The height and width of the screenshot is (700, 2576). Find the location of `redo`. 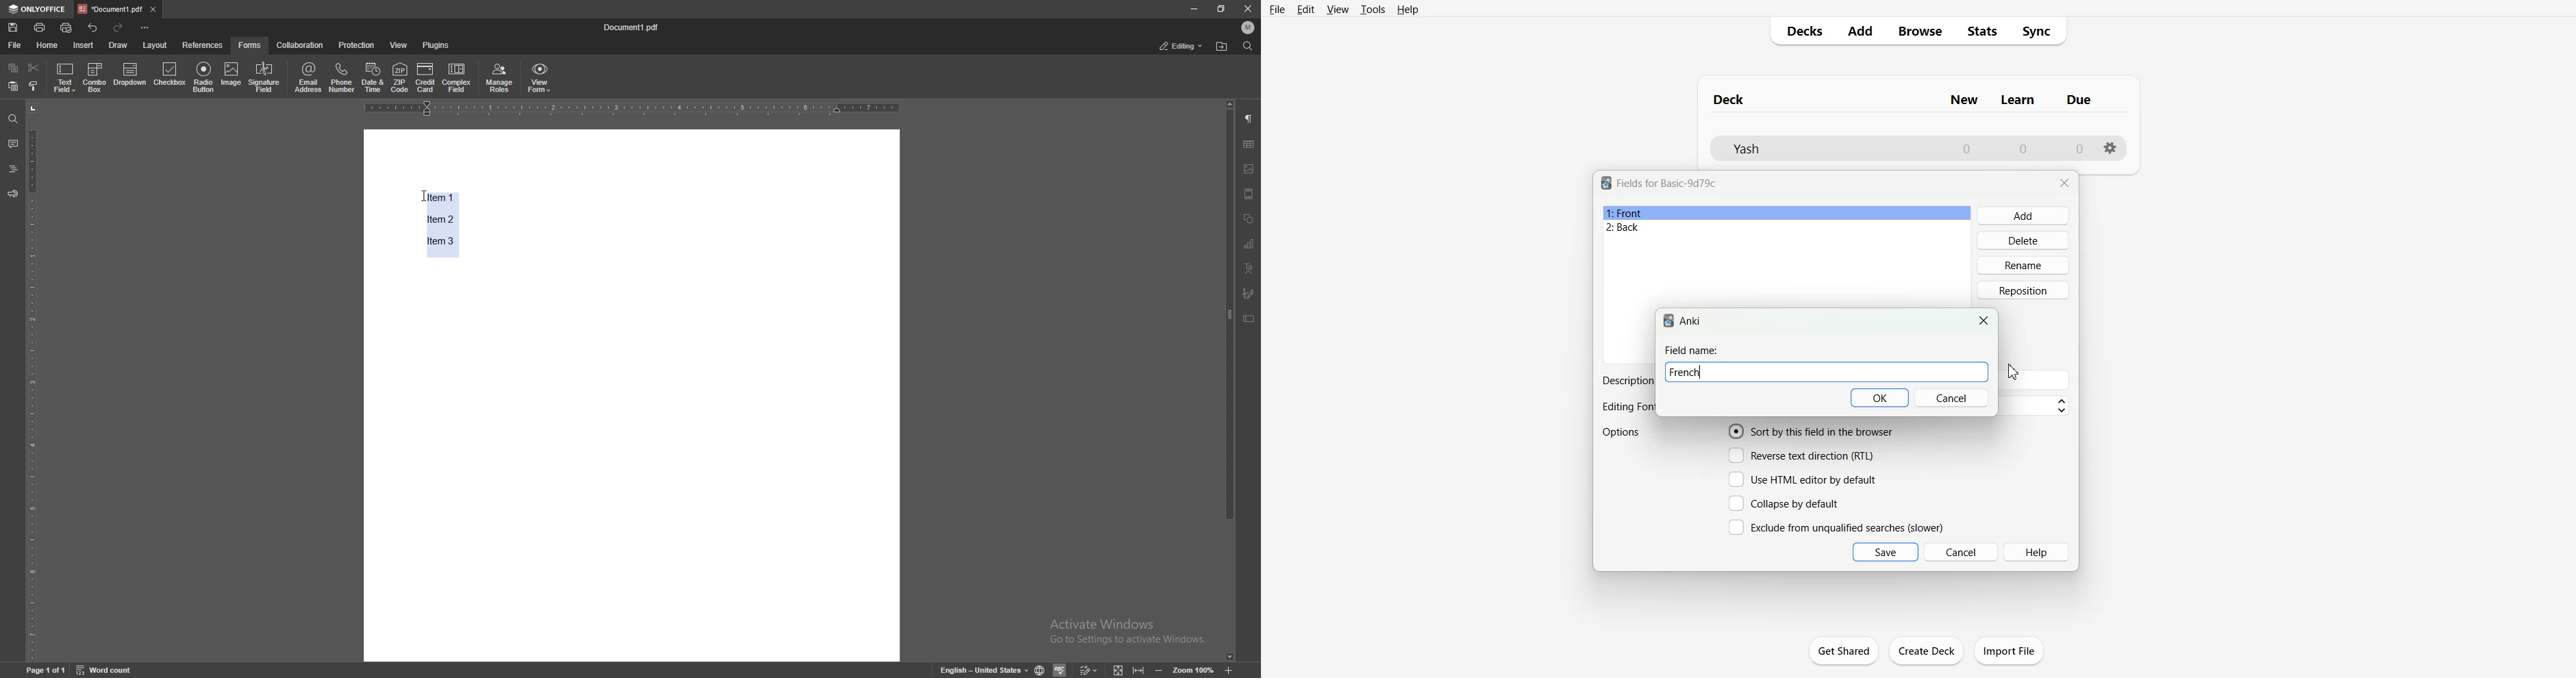

redo is located at coordinates (118, 28).